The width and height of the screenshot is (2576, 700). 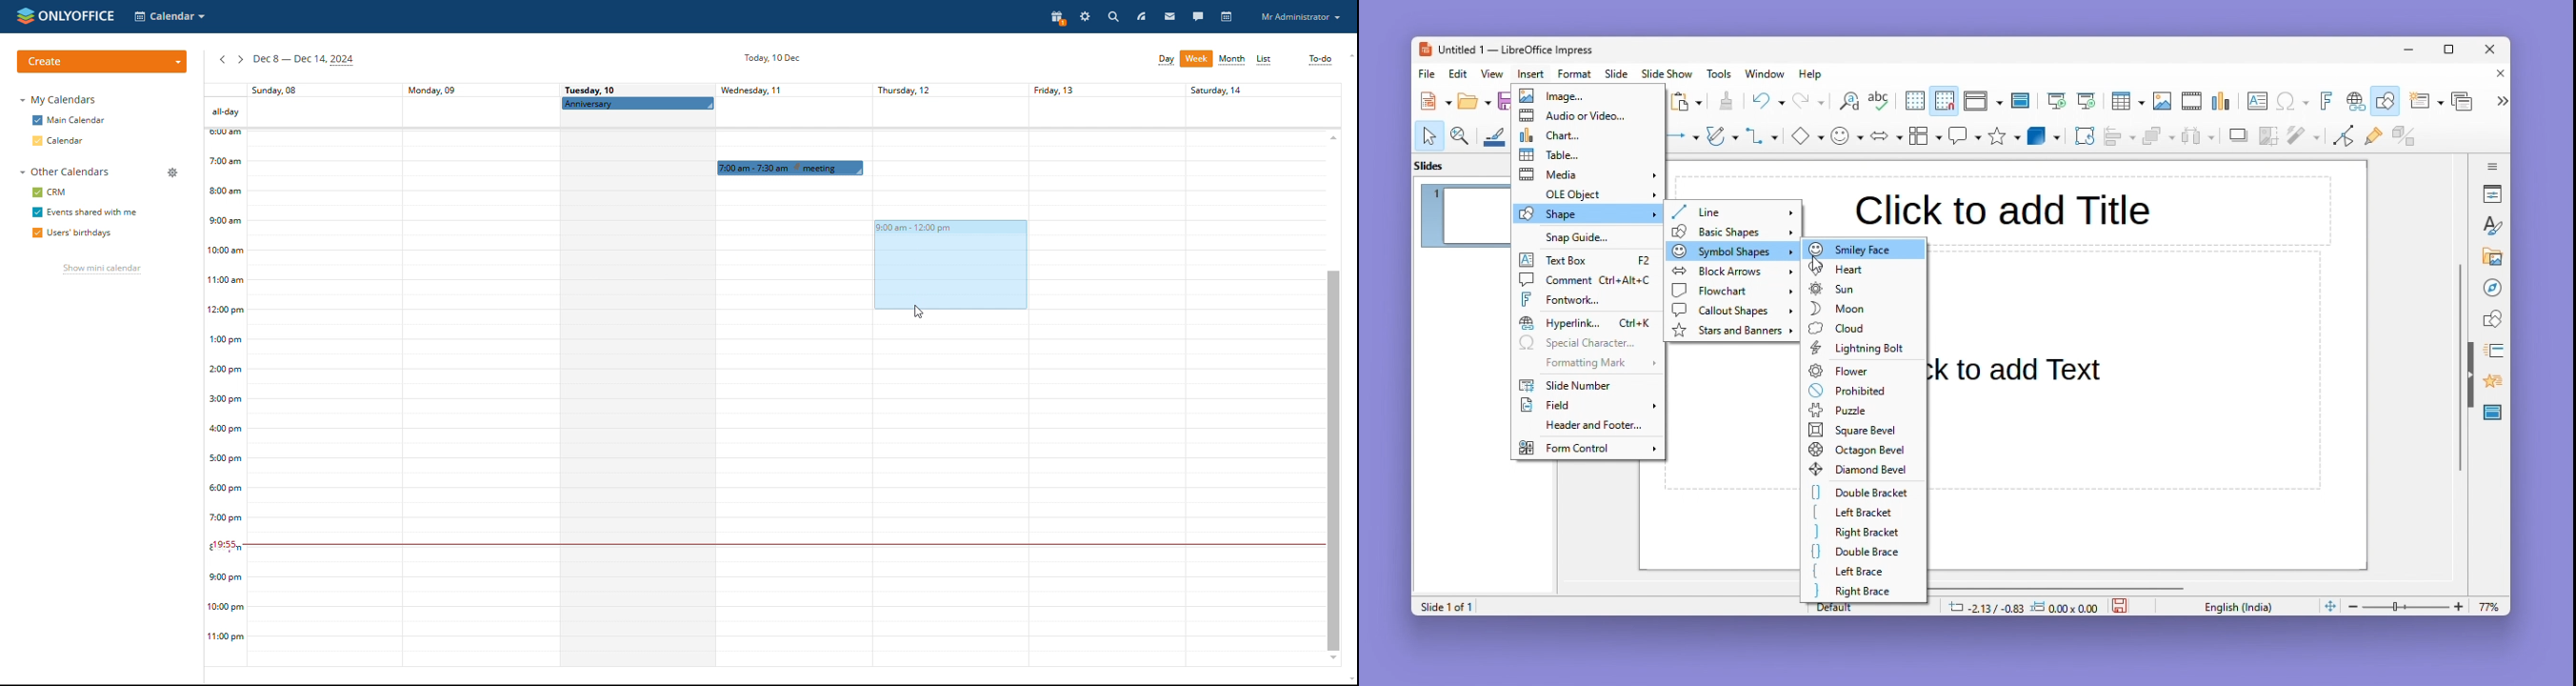 What do you see at coordinates (2243, 606) in the screenshot?
I see `English` at bounding box center [2243, 606].